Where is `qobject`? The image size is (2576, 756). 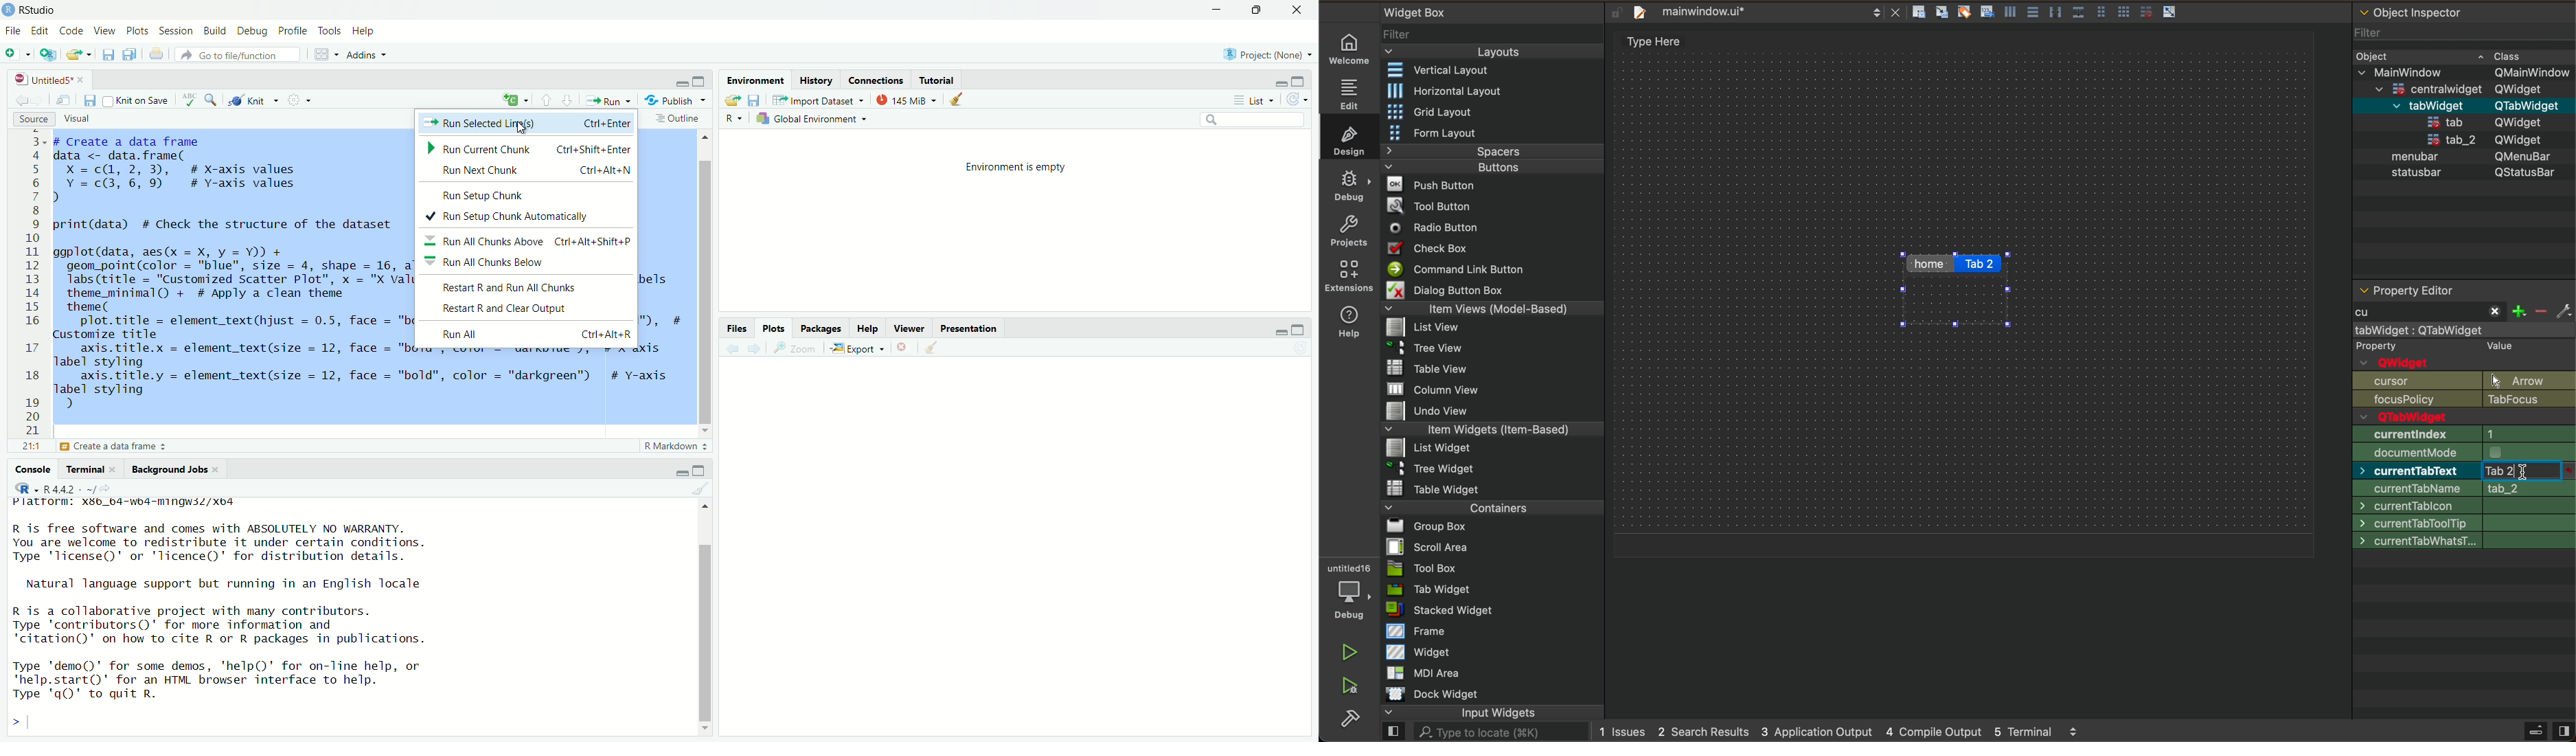
qobject is located at coordinates (2462, 354).